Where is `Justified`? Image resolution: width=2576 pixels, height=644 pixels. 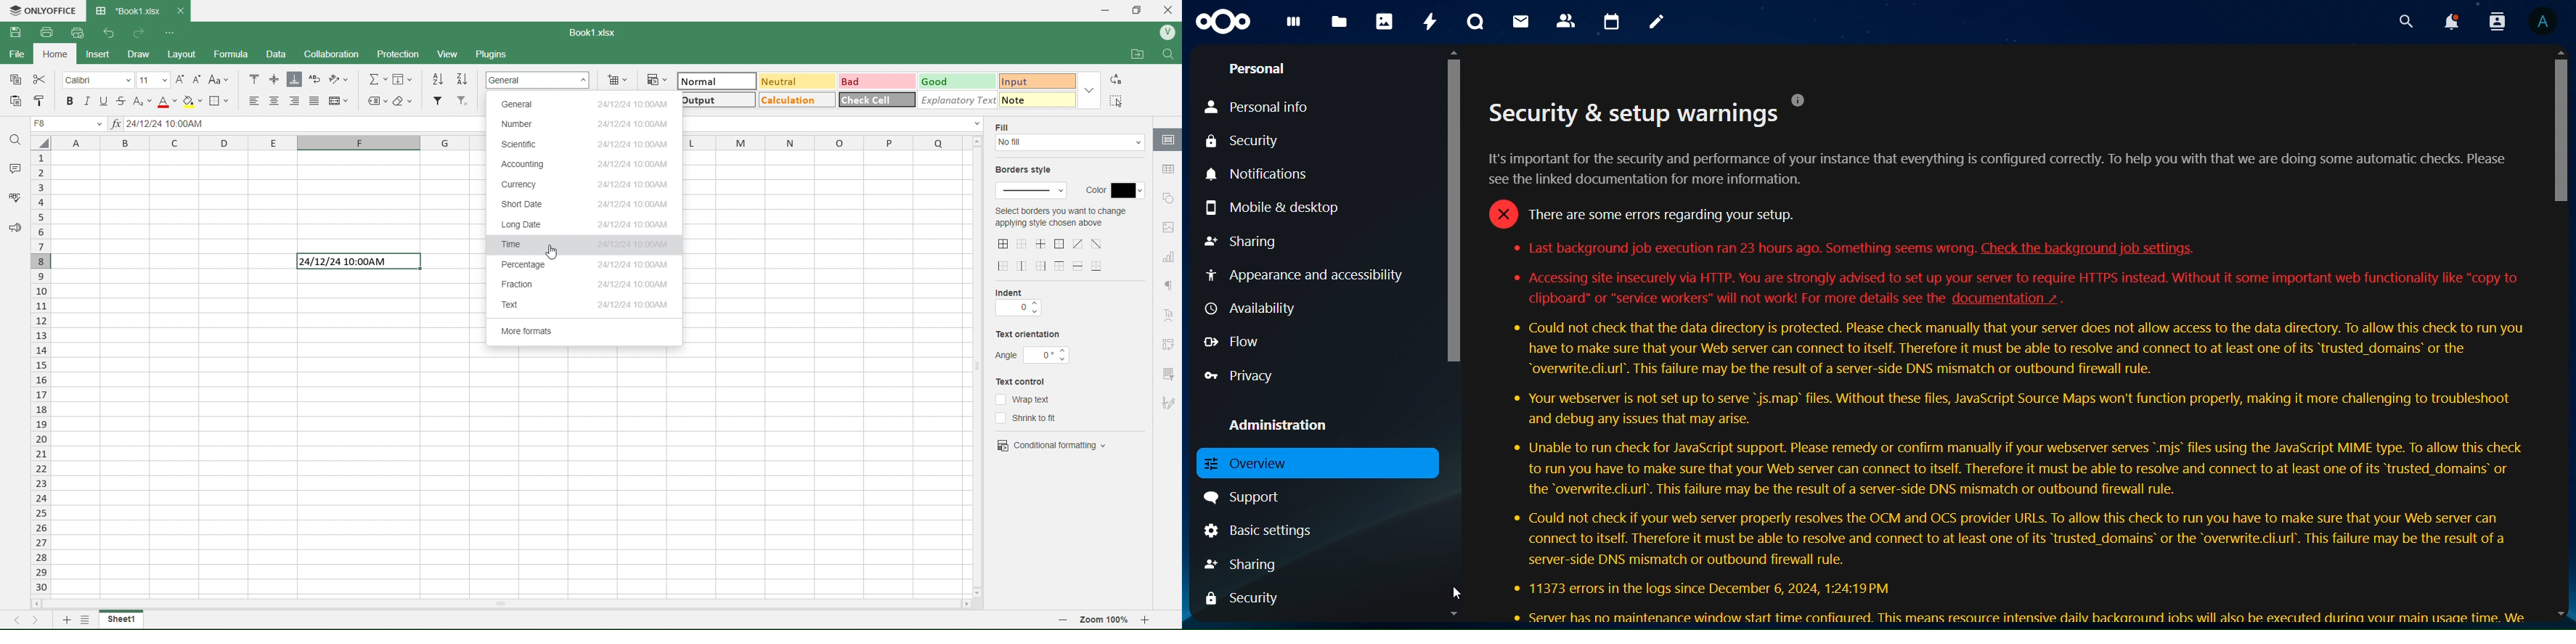 Justified is located at coordinates (315, 101).